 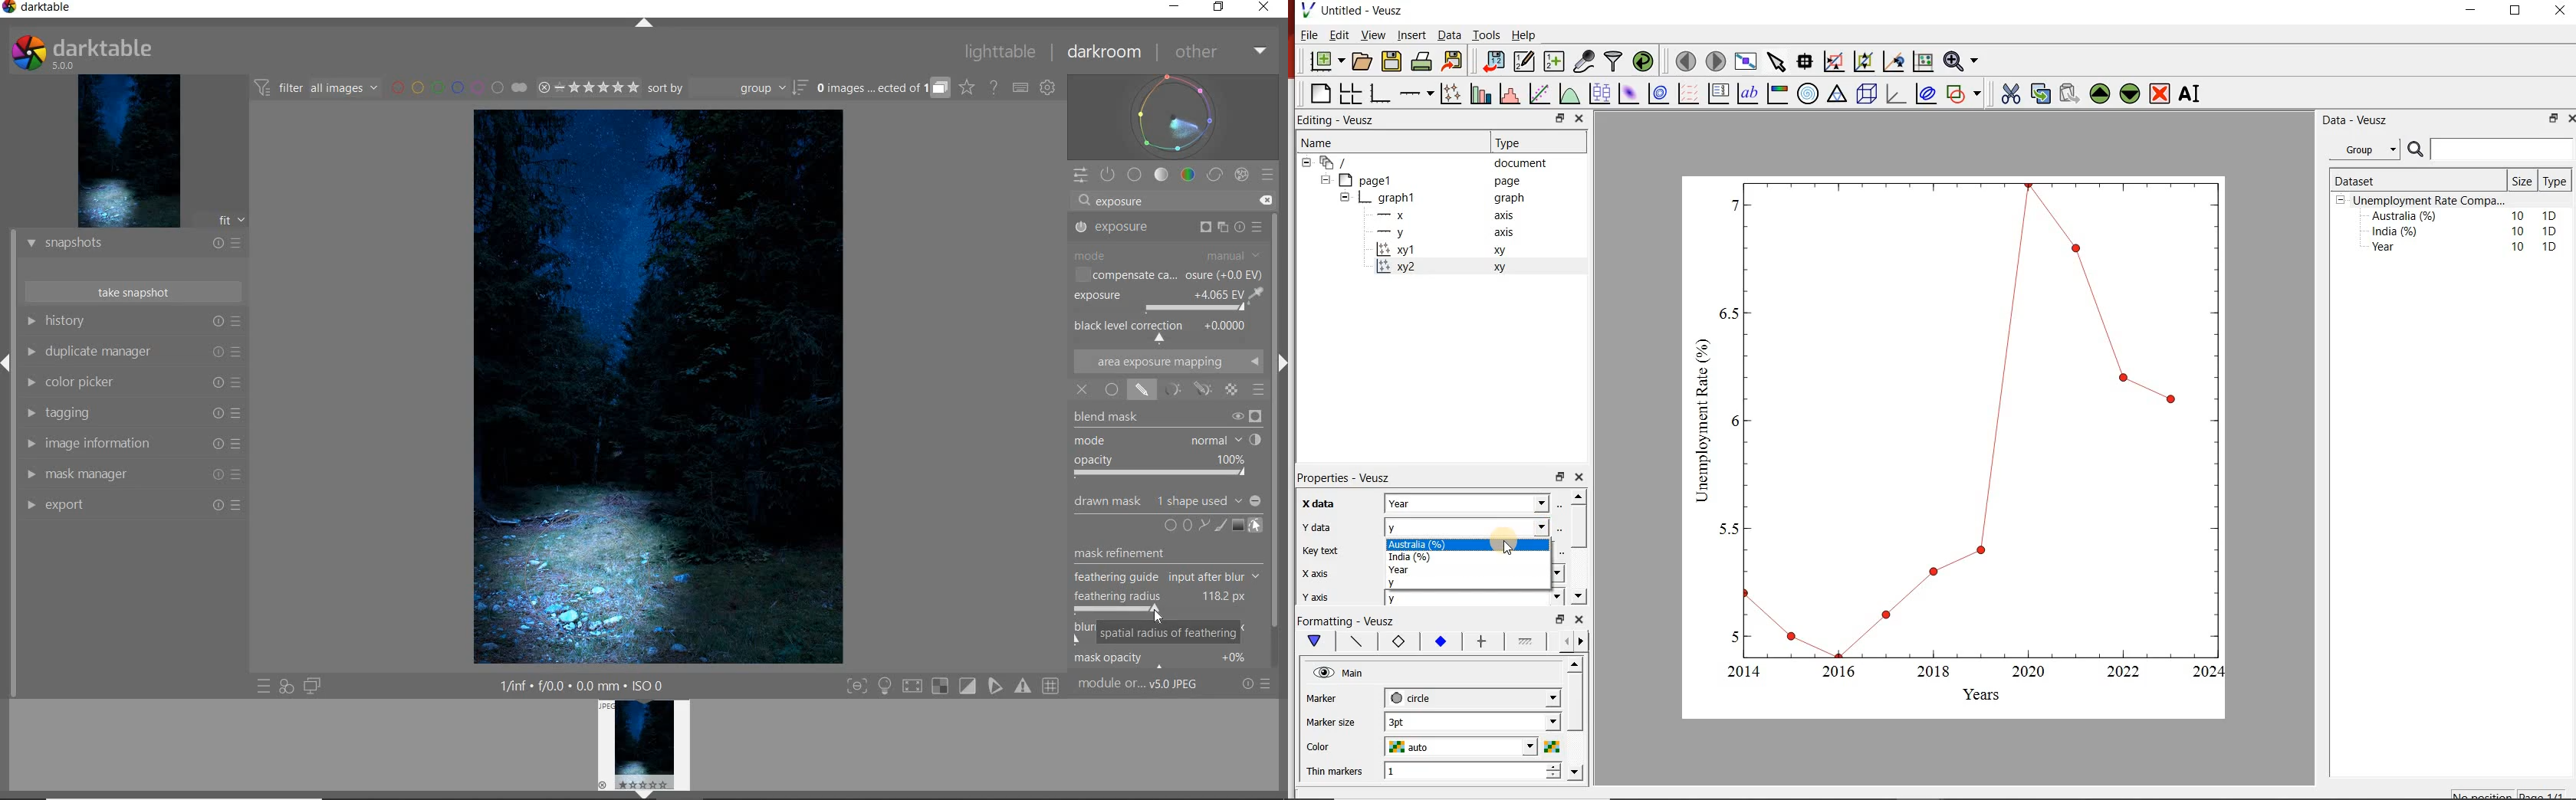 I want to click on mask refinement, so click(x=1162, y=553).